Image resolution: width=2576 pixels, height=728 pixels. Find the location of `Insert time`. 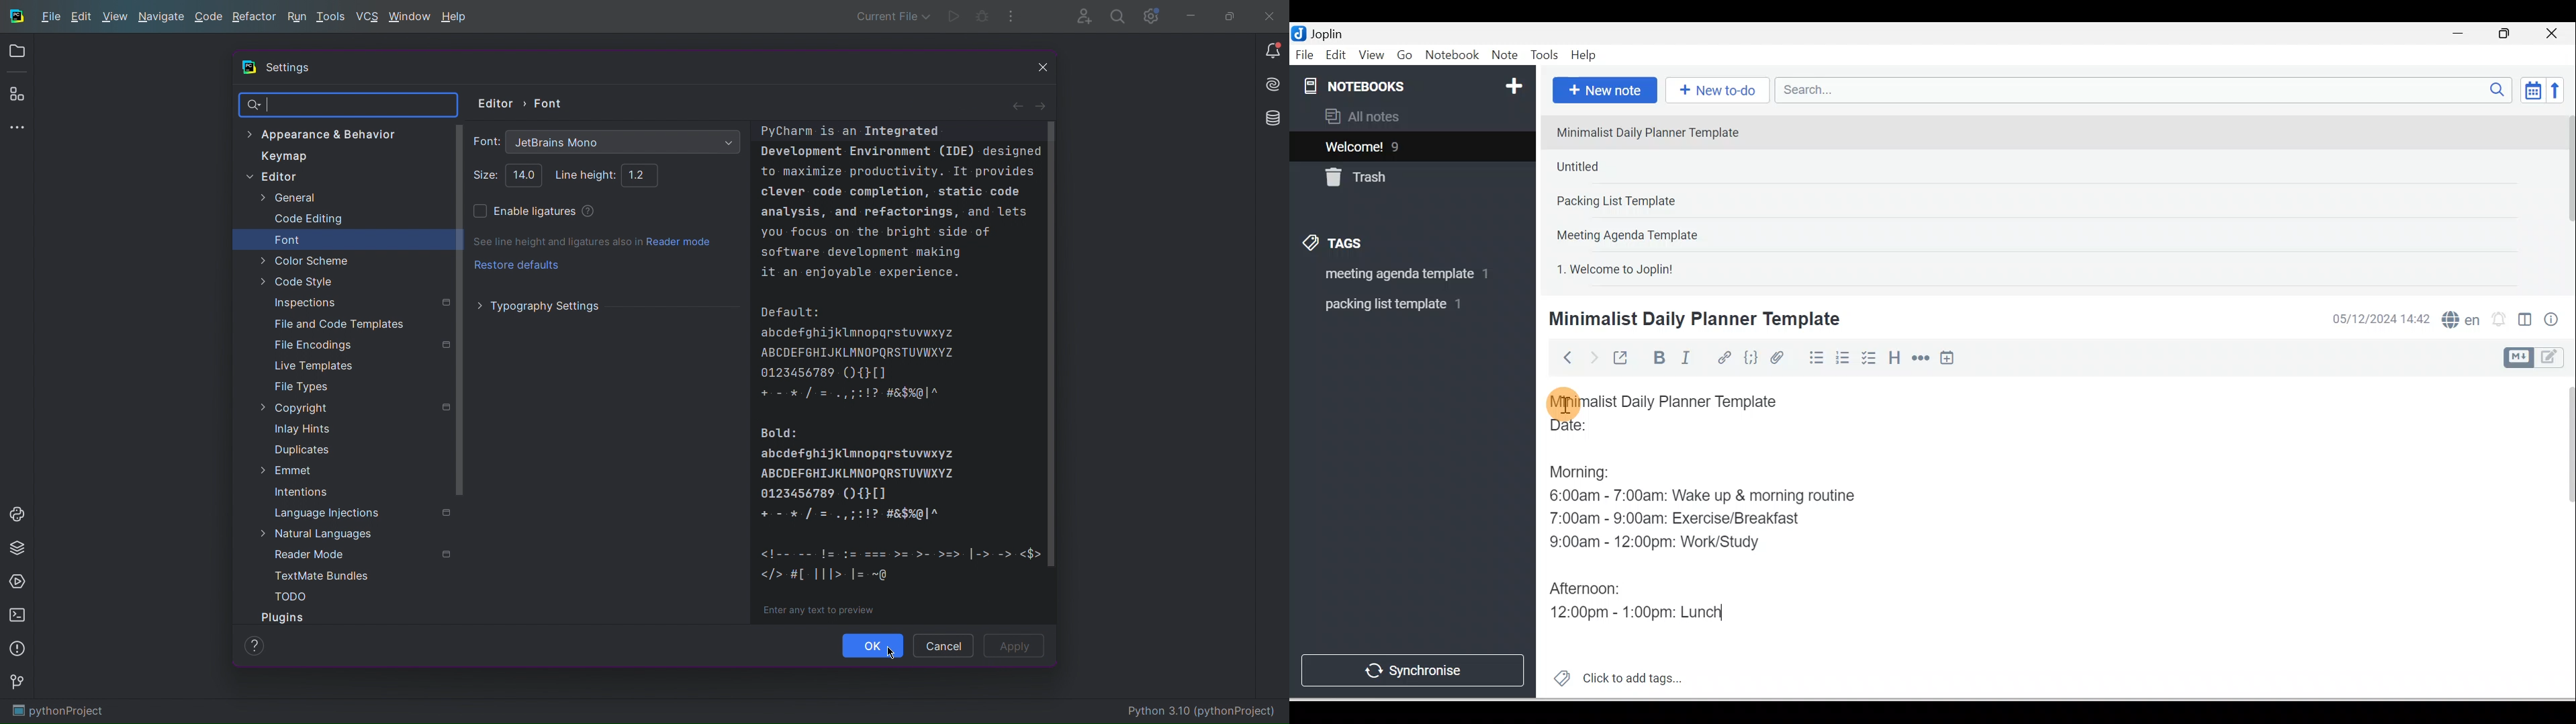

Insert time is located at coordinates (1947, 359).